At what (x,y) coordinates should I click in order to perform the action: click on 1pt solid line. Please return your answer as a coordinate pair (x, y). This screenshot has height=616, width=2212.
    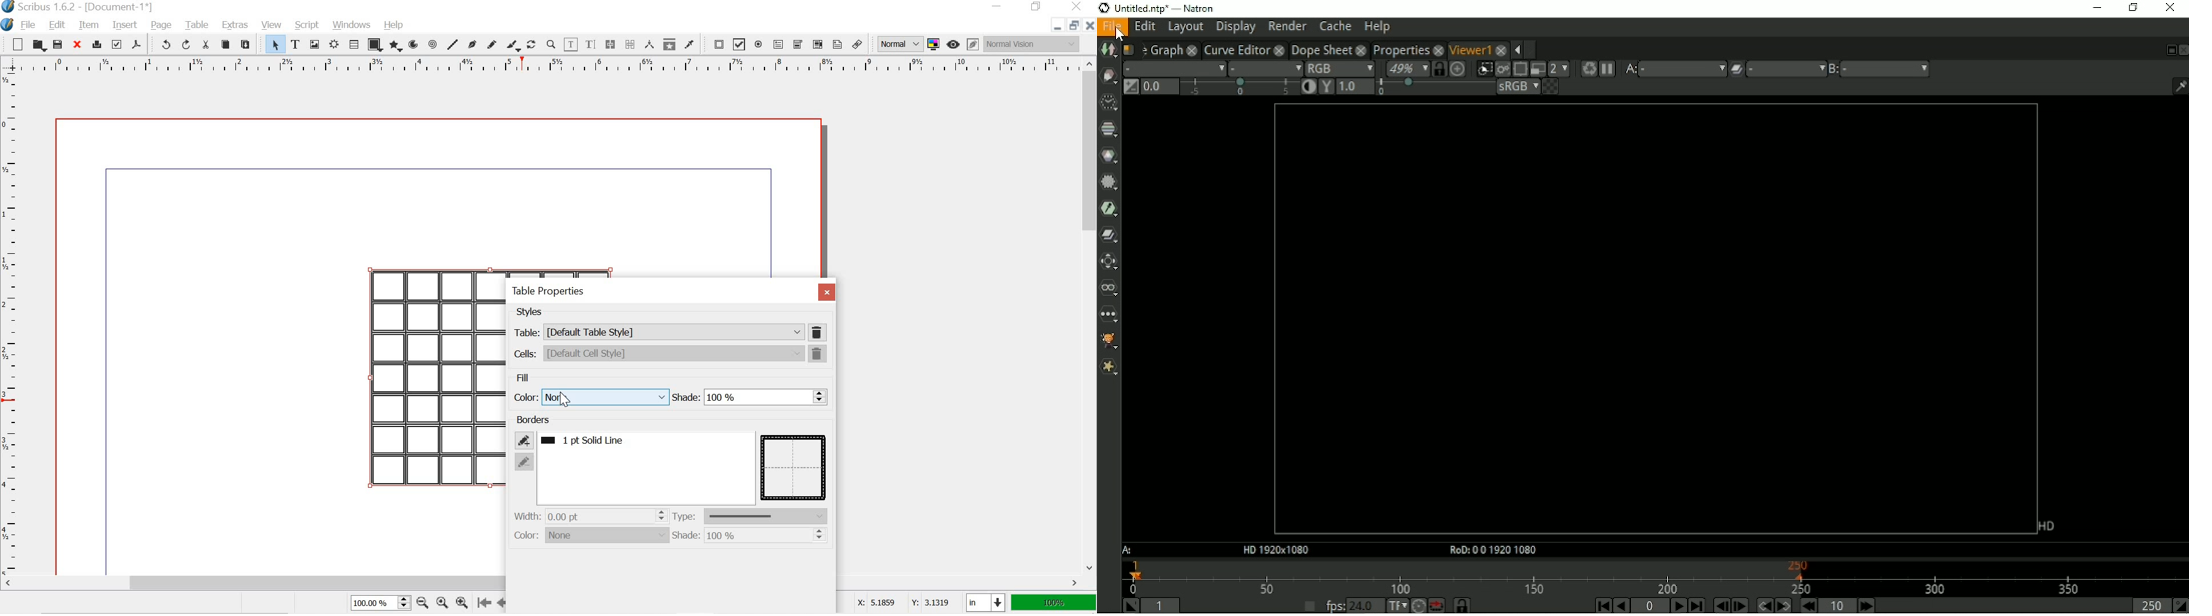
    Looking at the image, I should click on (595, 441).